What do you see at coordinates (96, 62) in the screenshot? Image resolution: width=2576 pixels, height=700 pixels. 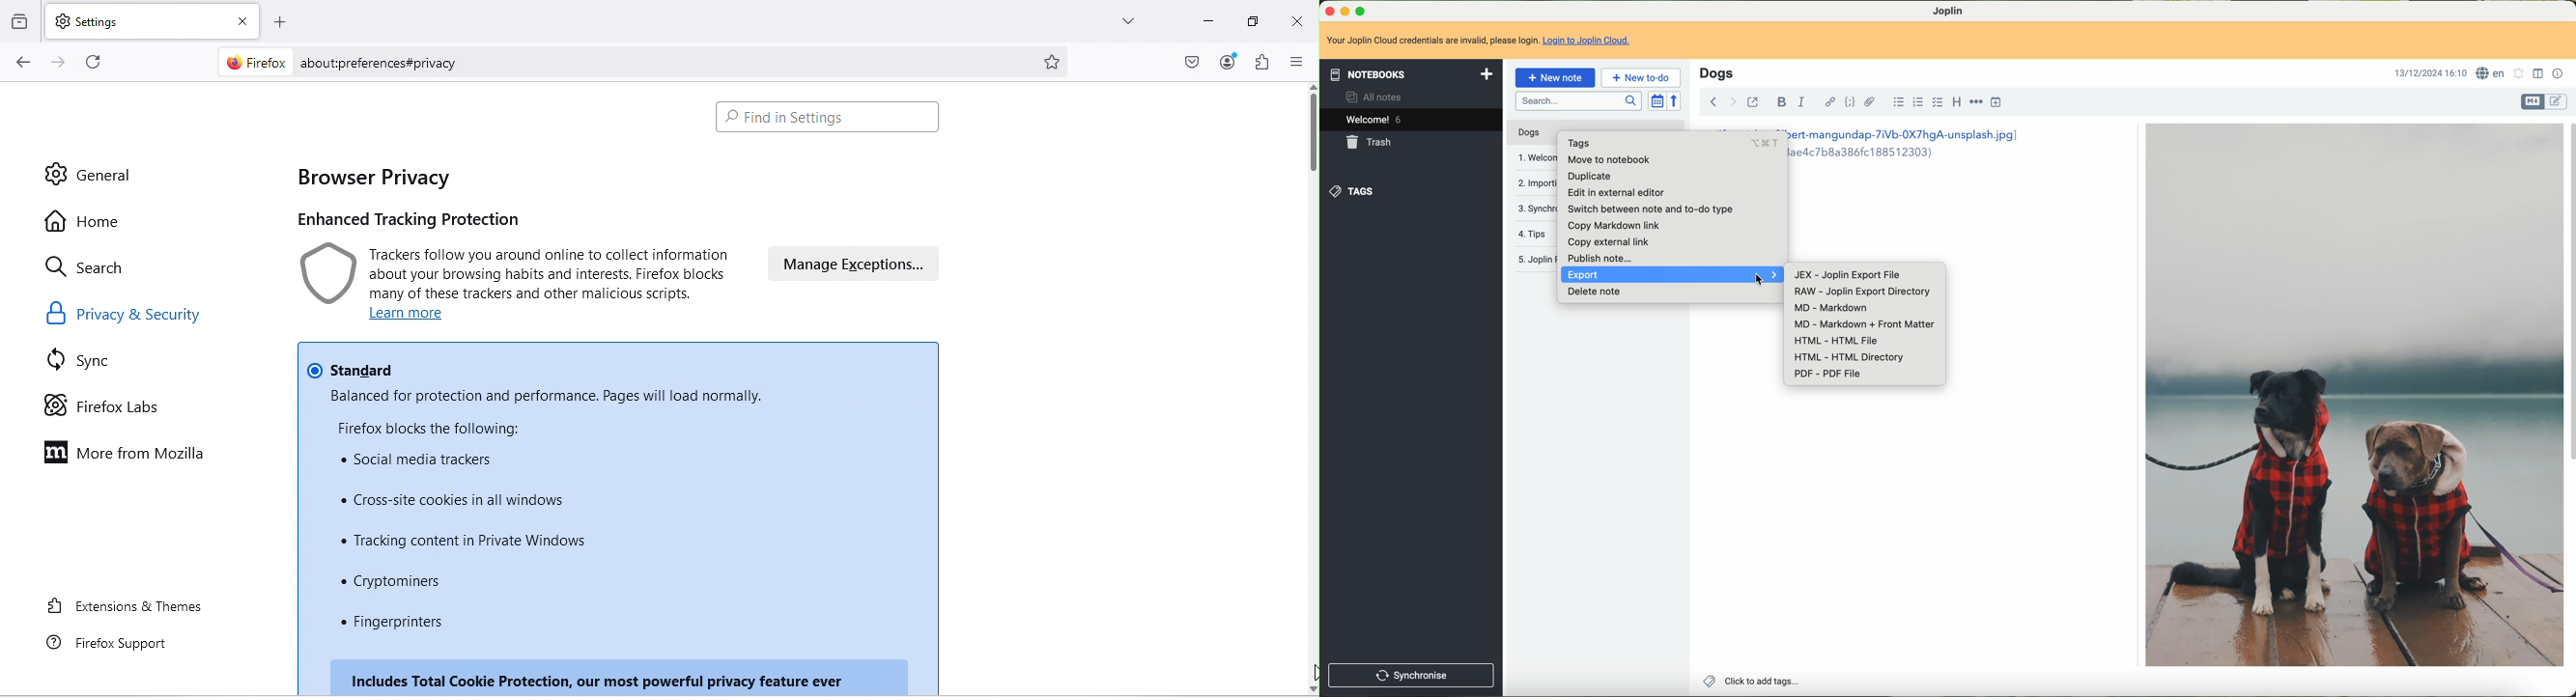 I see `Reload current page` at bounding box center [96, 62].